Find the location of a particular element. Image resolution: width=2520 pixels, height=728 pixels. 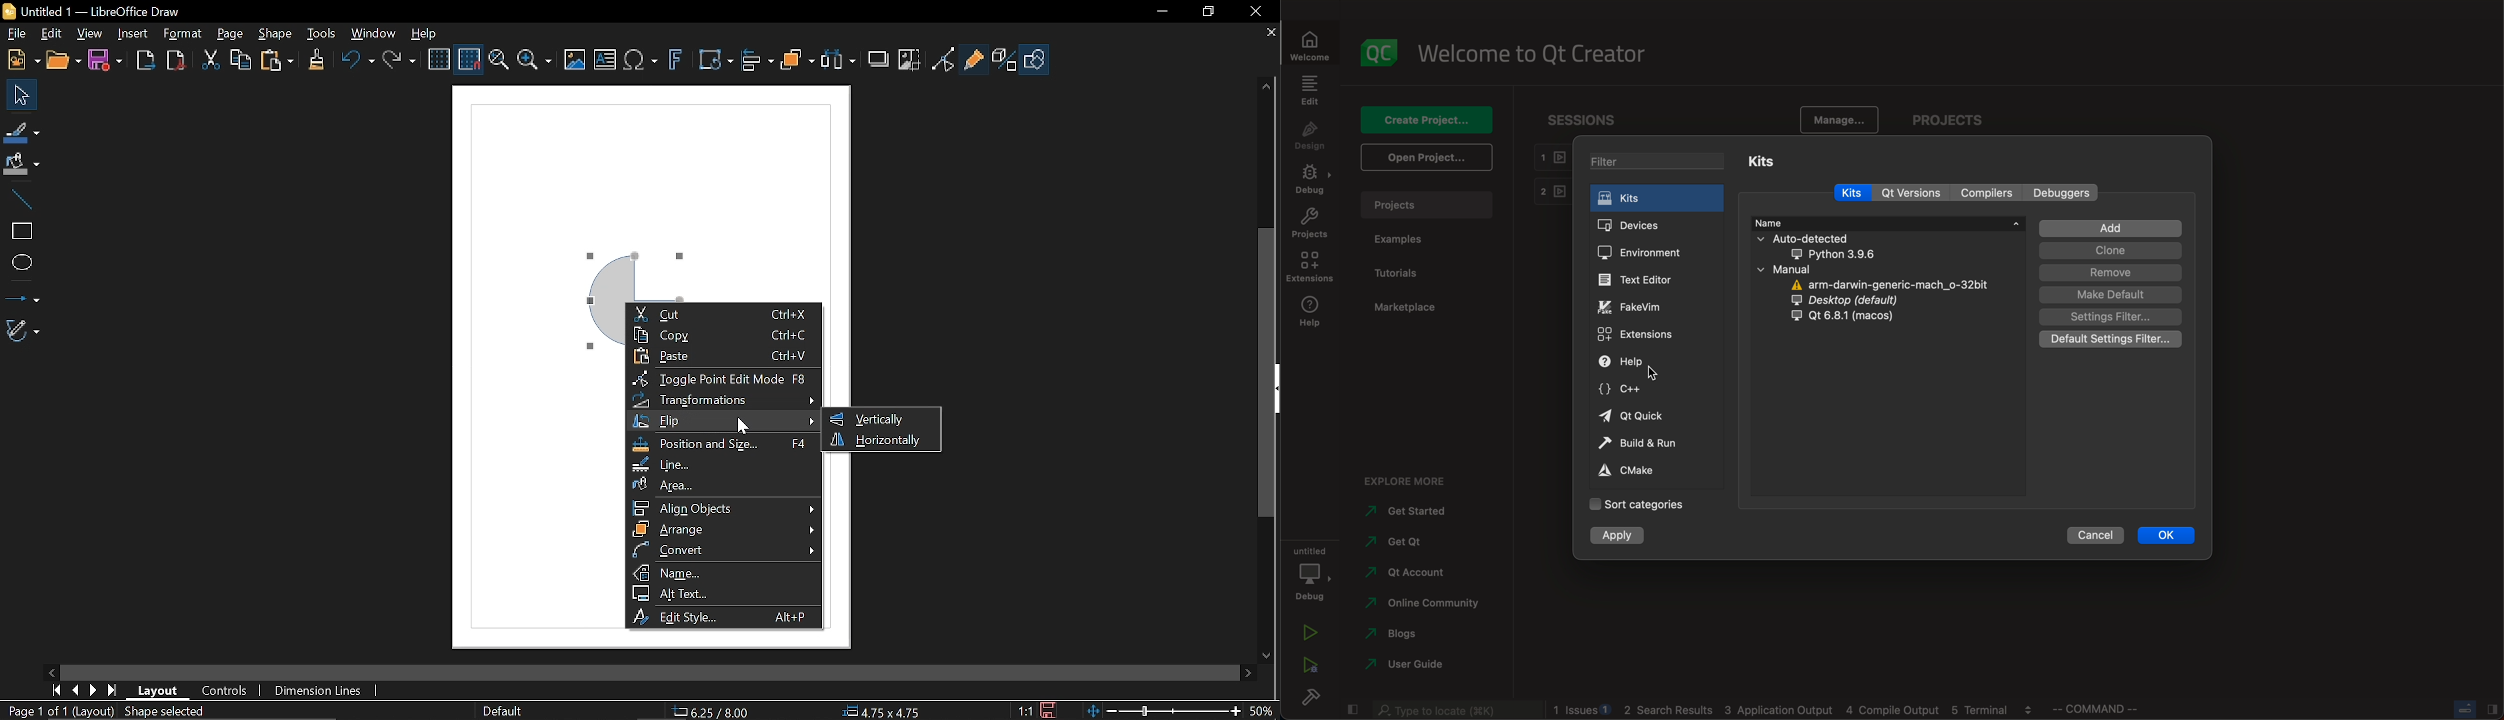

Select is located at coordinates (22, 96).